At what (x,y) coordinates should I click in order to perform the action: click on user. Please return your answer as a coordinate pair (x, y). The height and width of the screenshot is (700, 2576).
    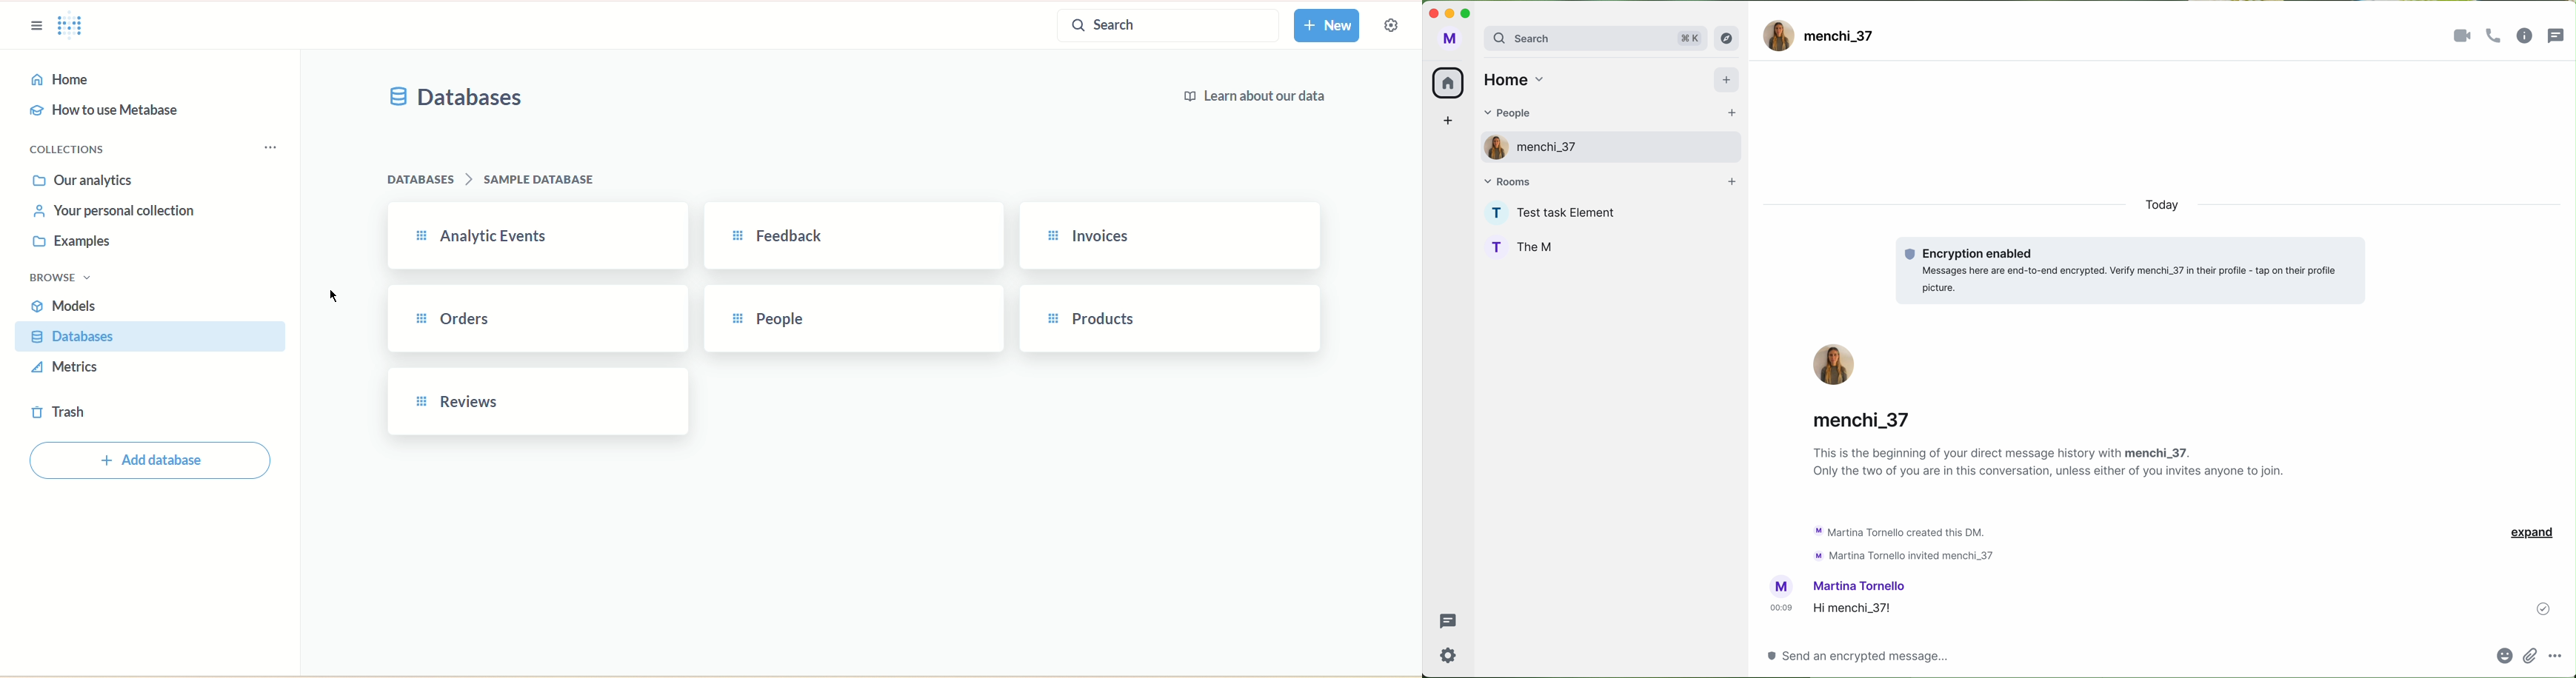
    Looking at the image, I should click on (1549, 150).